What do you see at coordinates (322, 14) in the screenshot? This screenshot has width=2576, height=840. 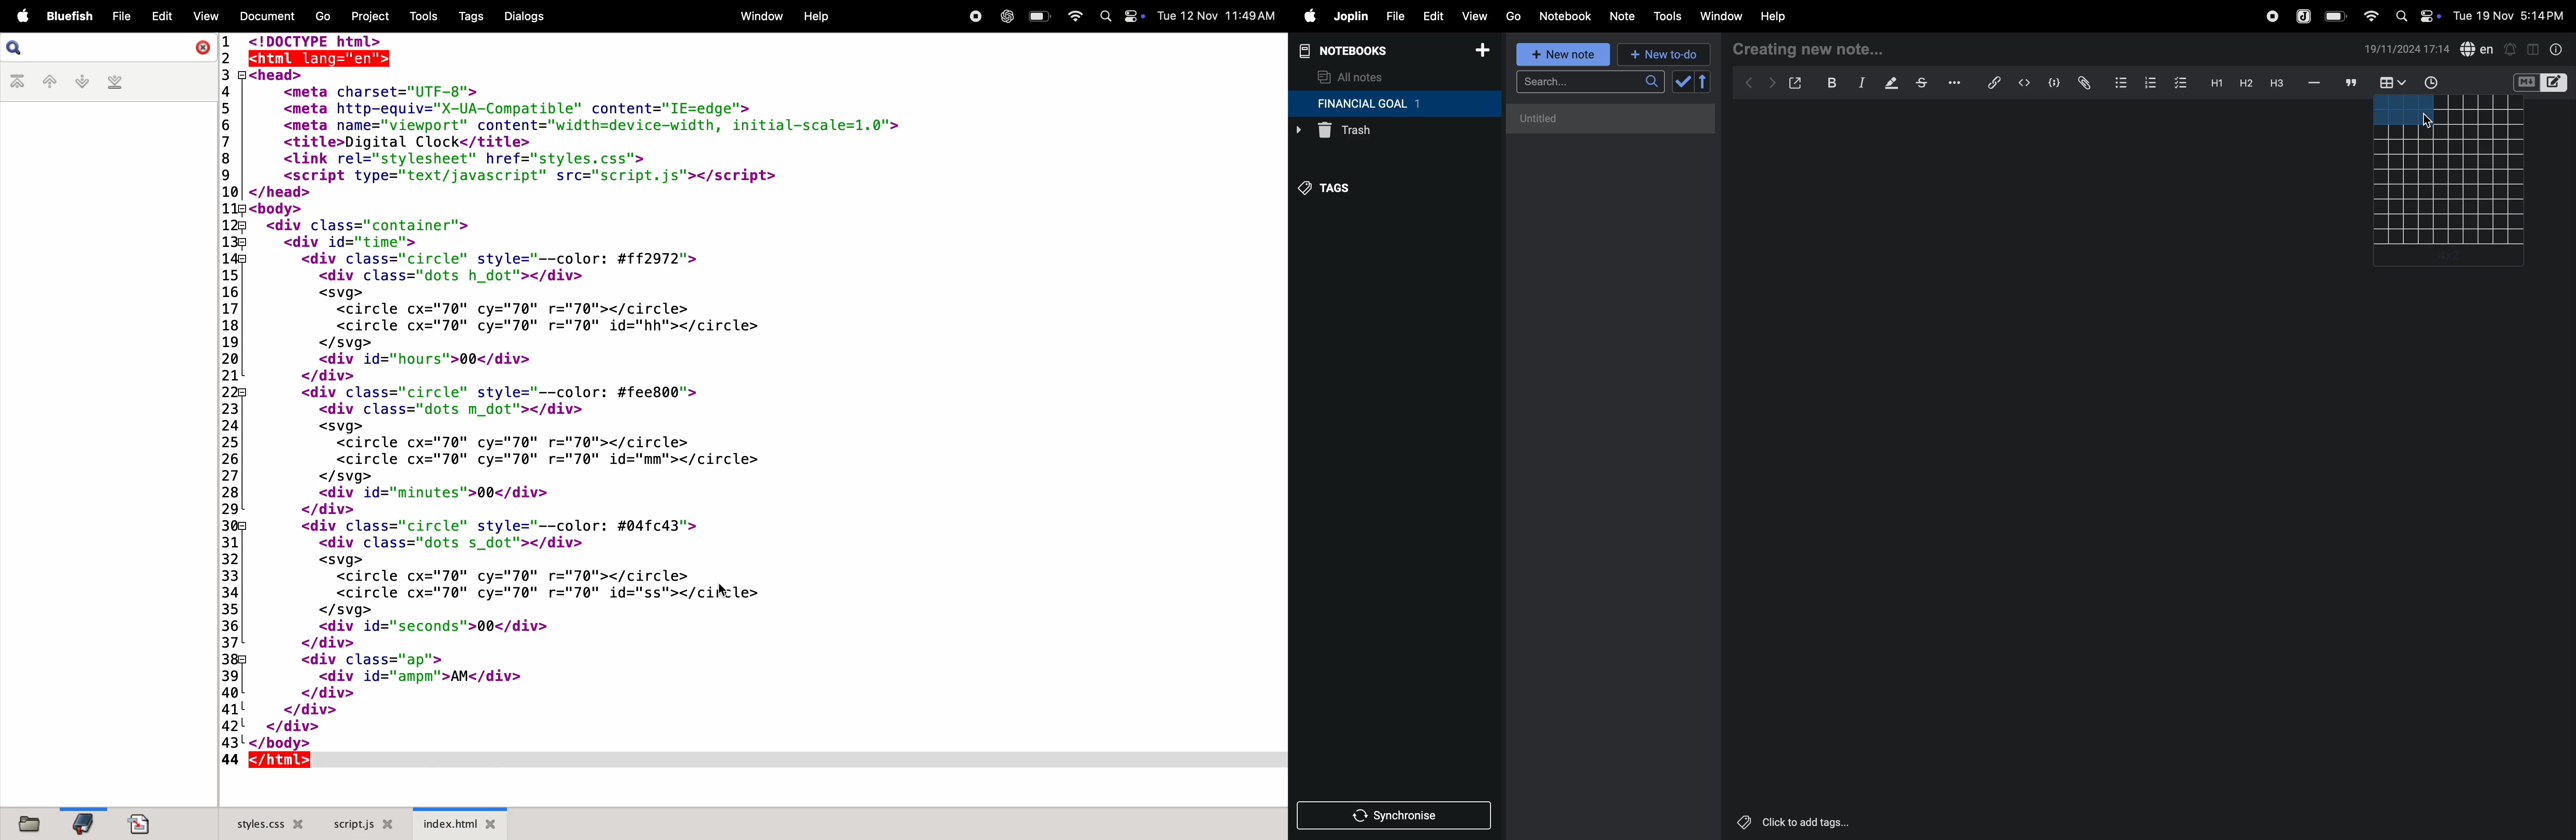 I see `go` at bounding box center [322, 14].